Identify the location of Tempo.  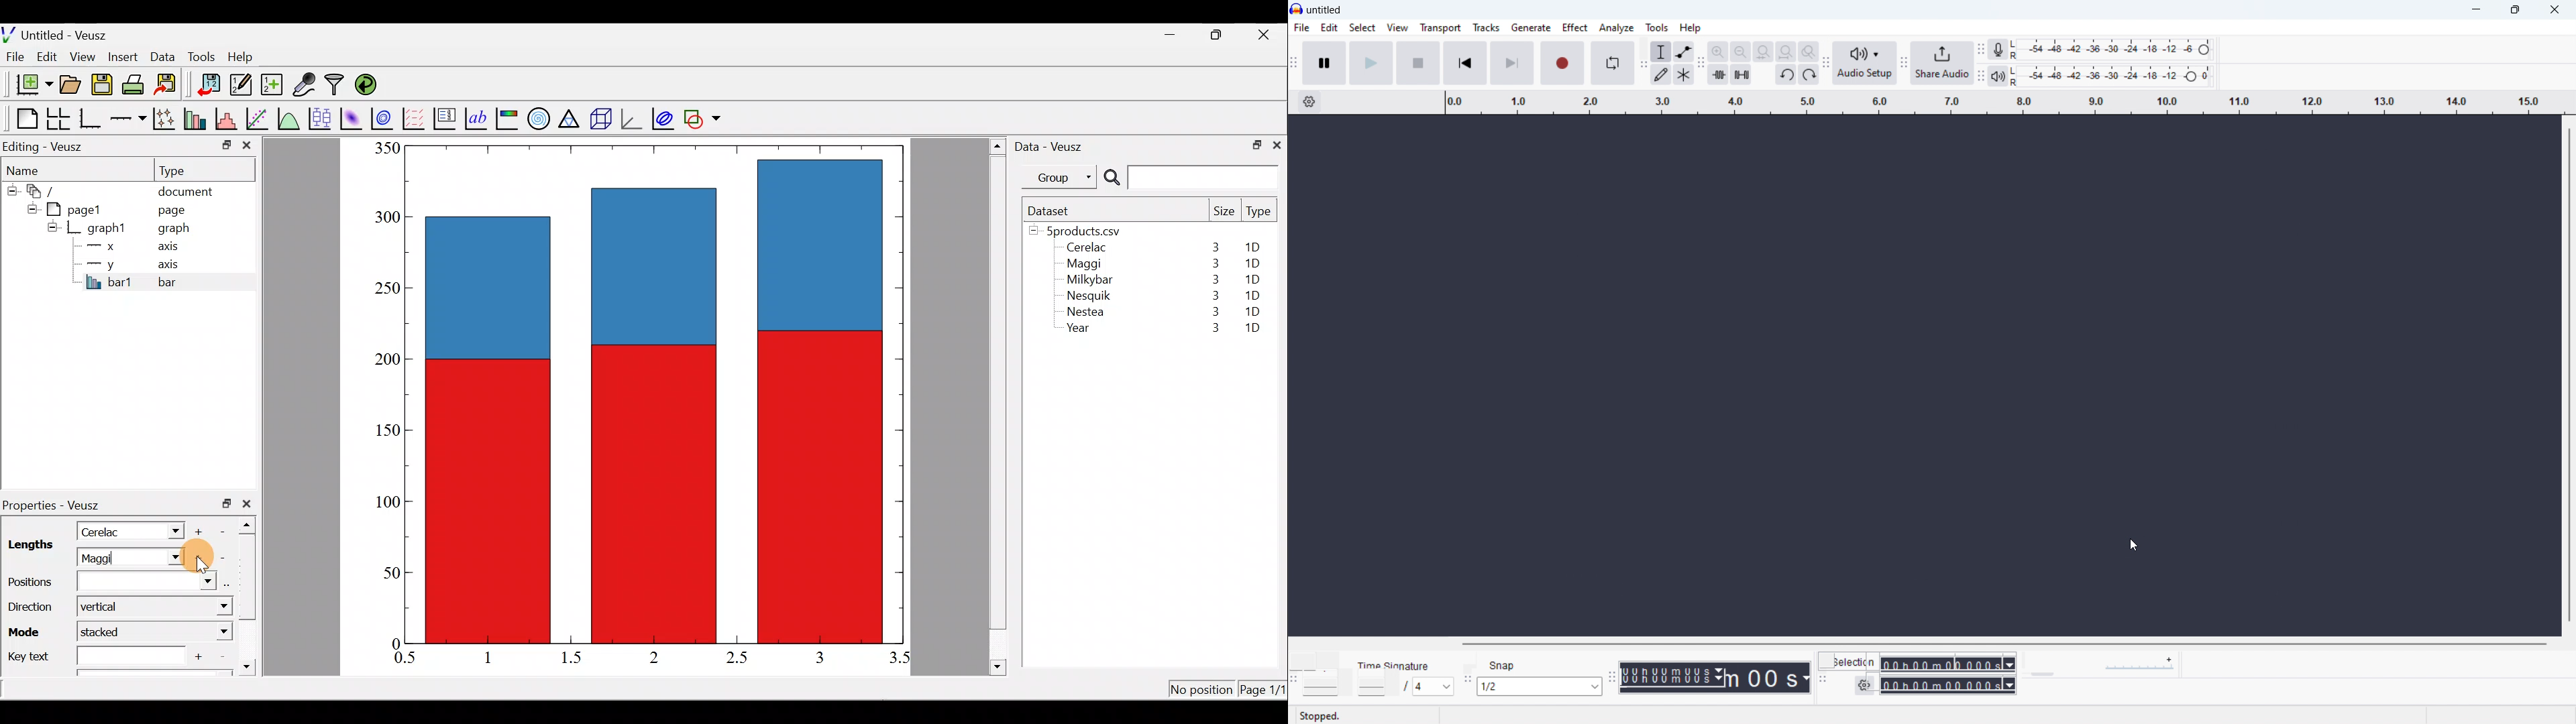
(1320, 666).